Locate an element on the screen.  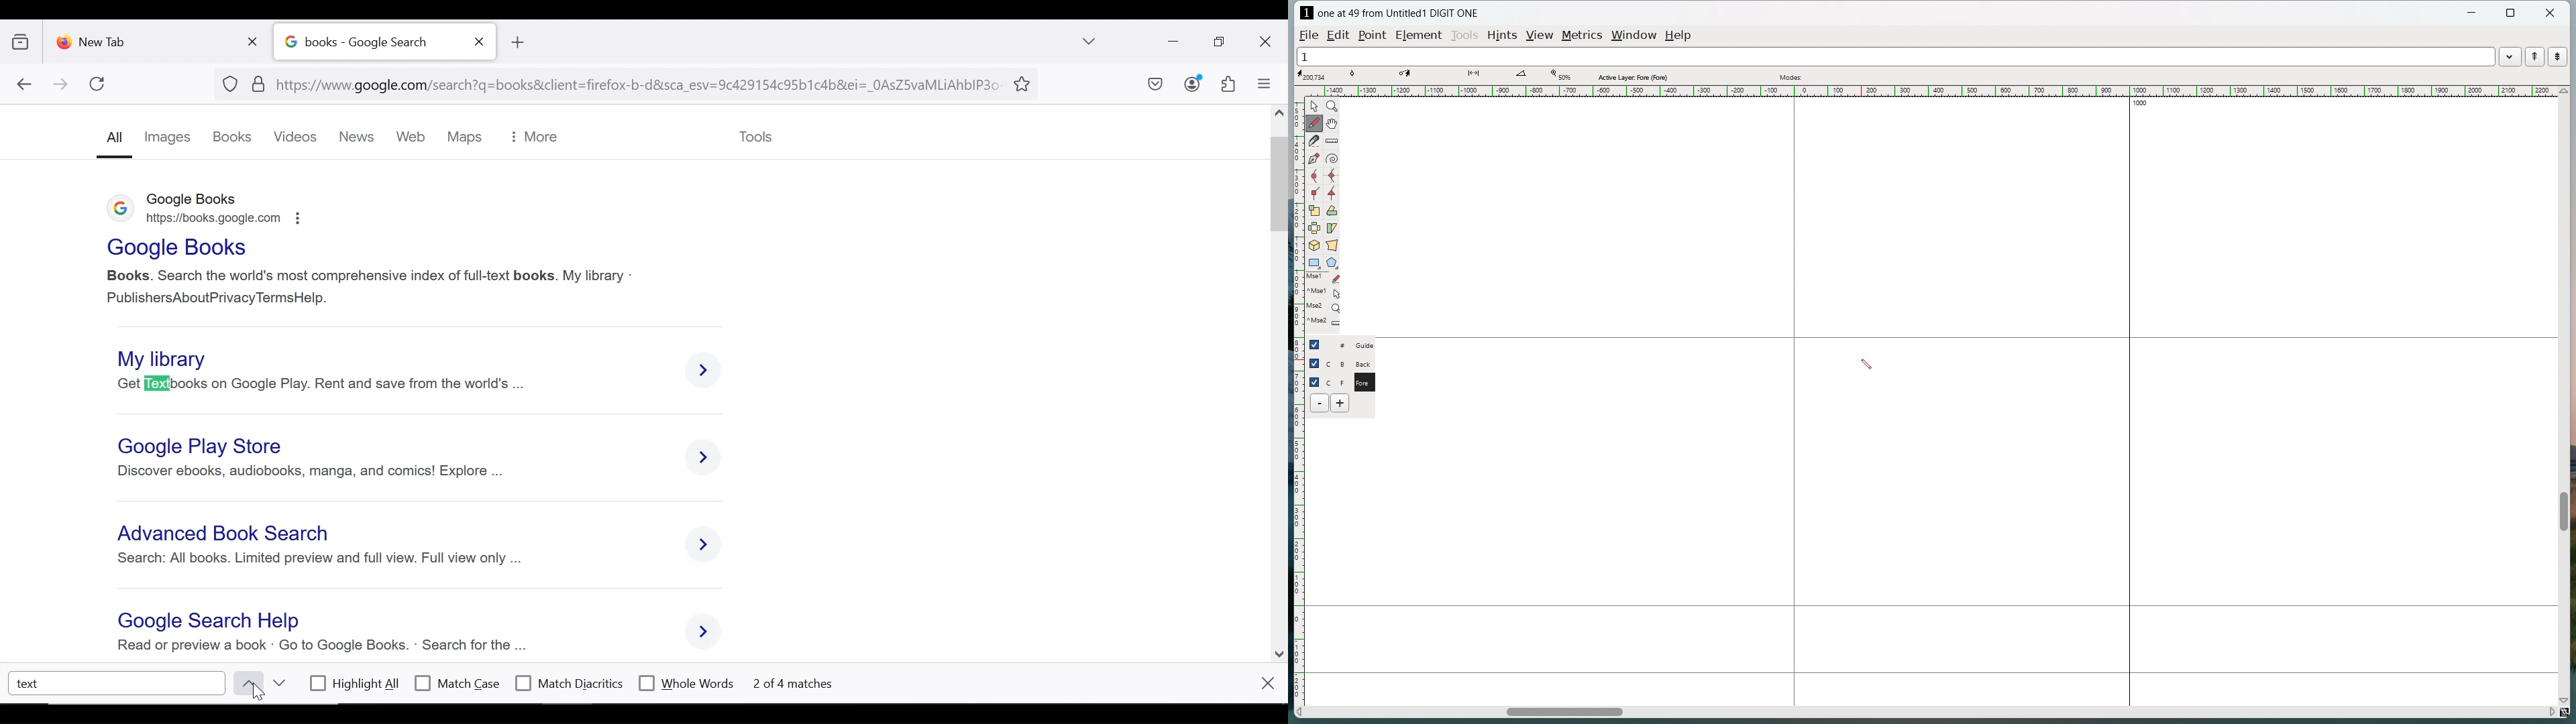
refresh is located at coordinates (98, 84).